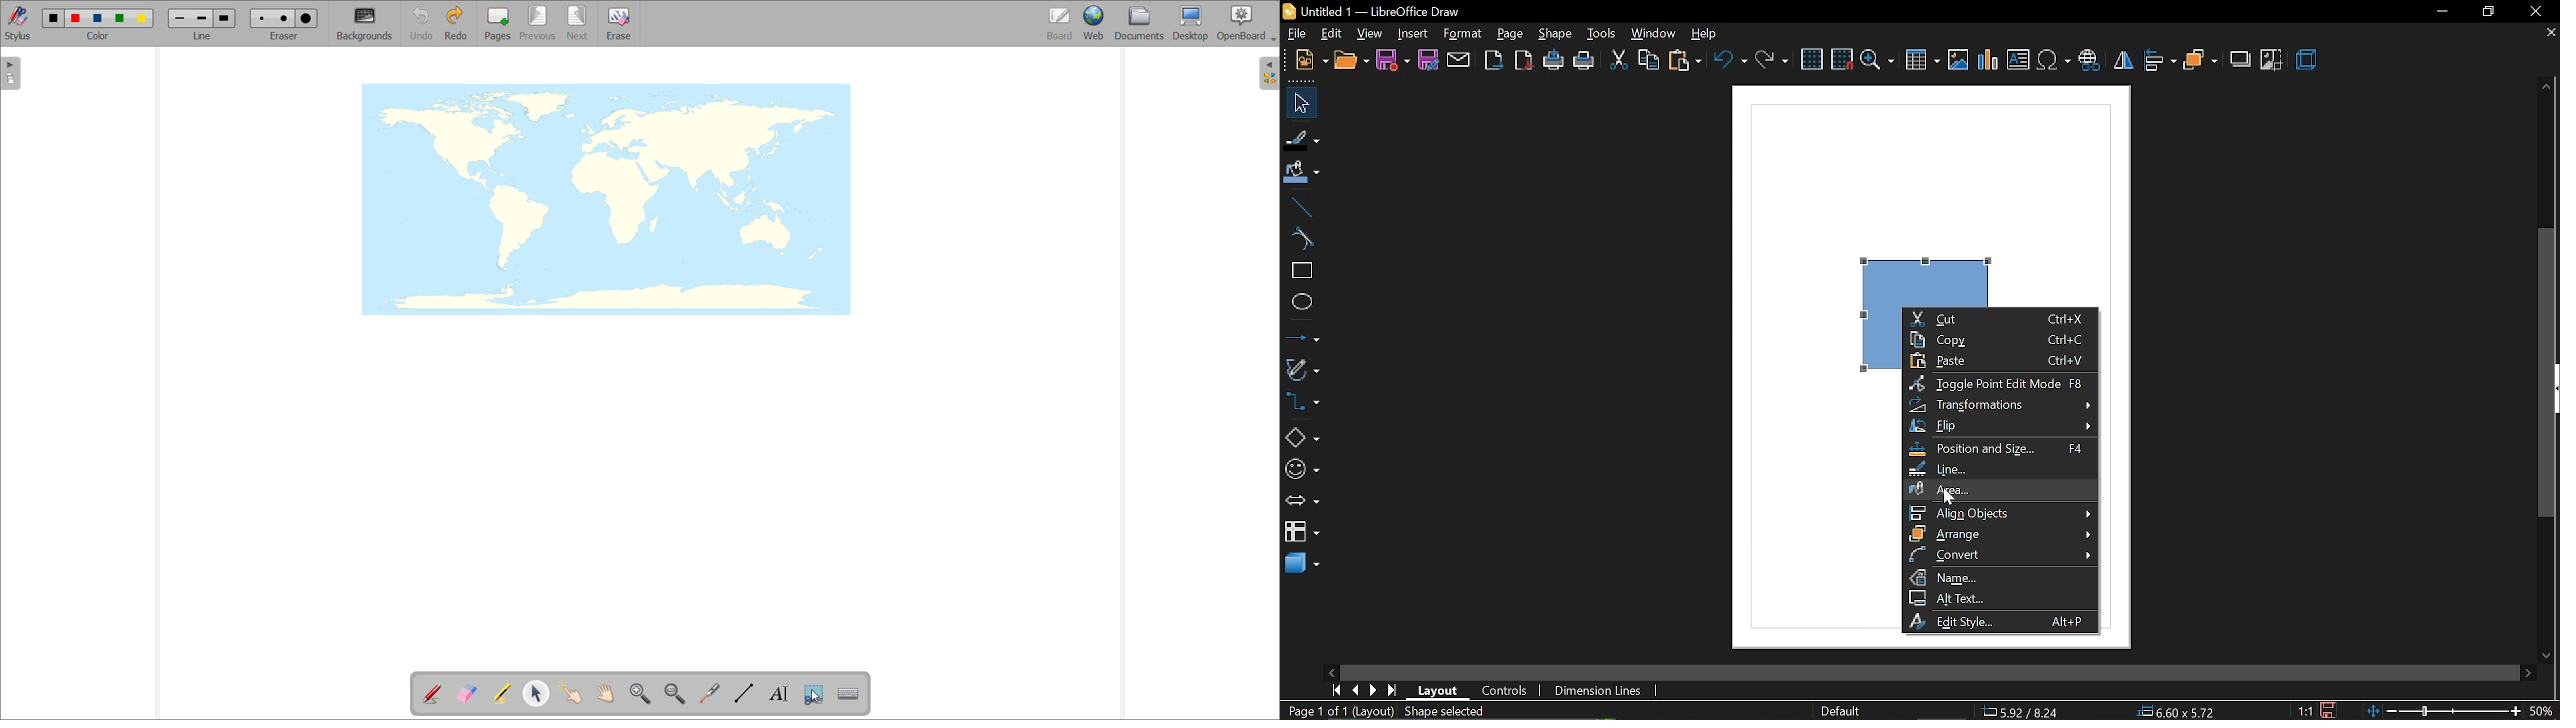 This screenshot has height=728, width=2576. What do you see at coordinates (1303, 338) in the screenshot?
I see `lines and arrows` at bounding box center [1303, 338].